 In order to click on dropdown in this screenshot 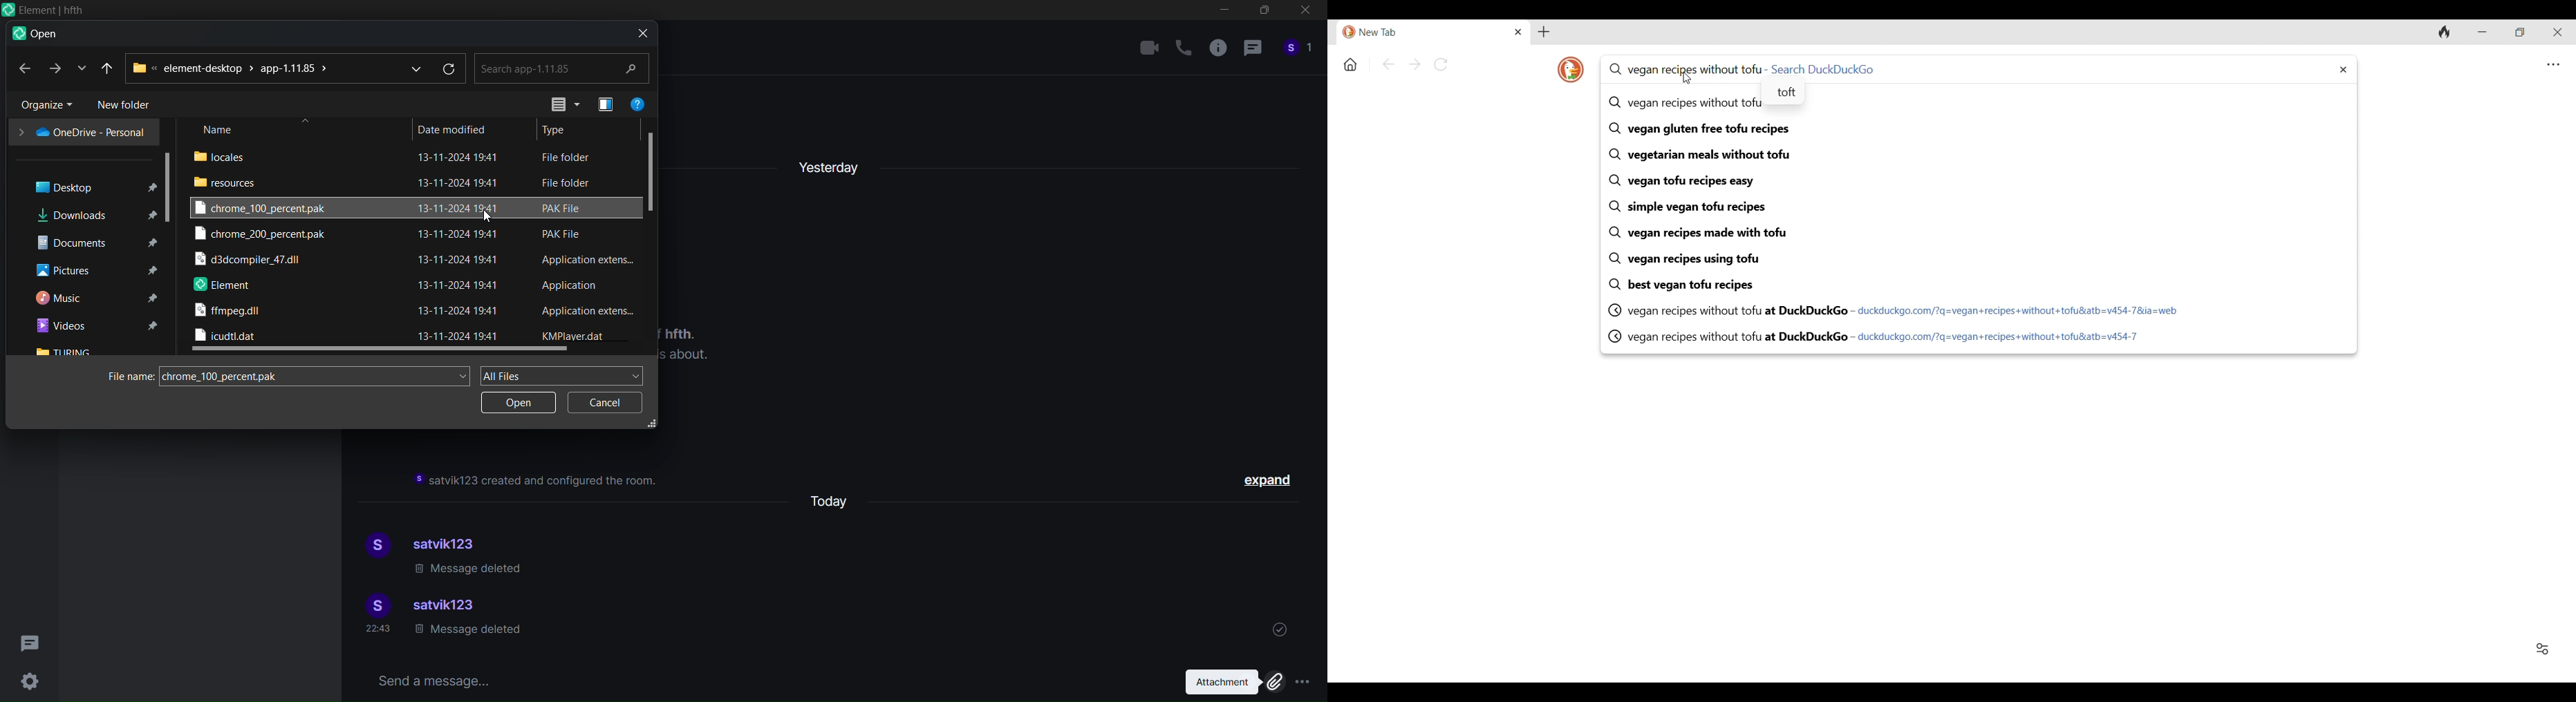, I will do `click(411, 67)`.